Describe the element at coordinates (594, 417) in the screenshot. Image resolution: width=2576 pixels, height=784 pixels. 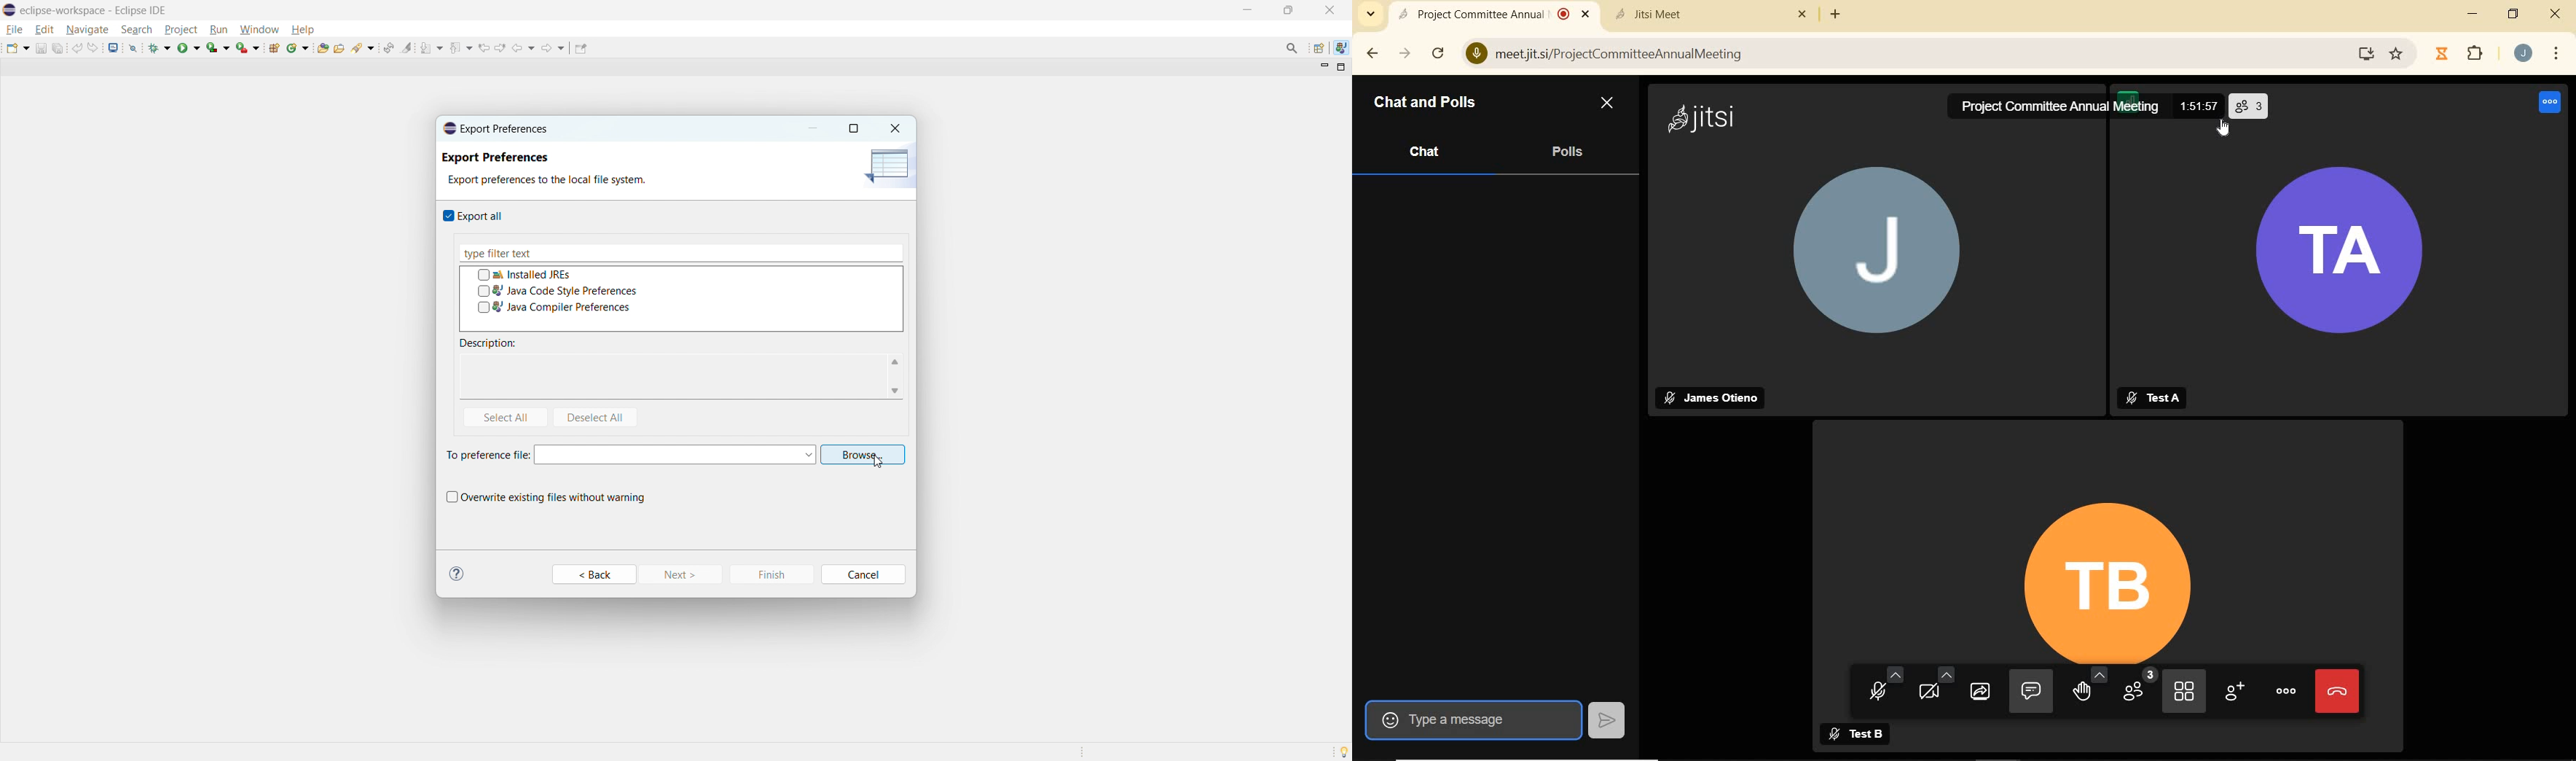
I see `deselect all` at that location.